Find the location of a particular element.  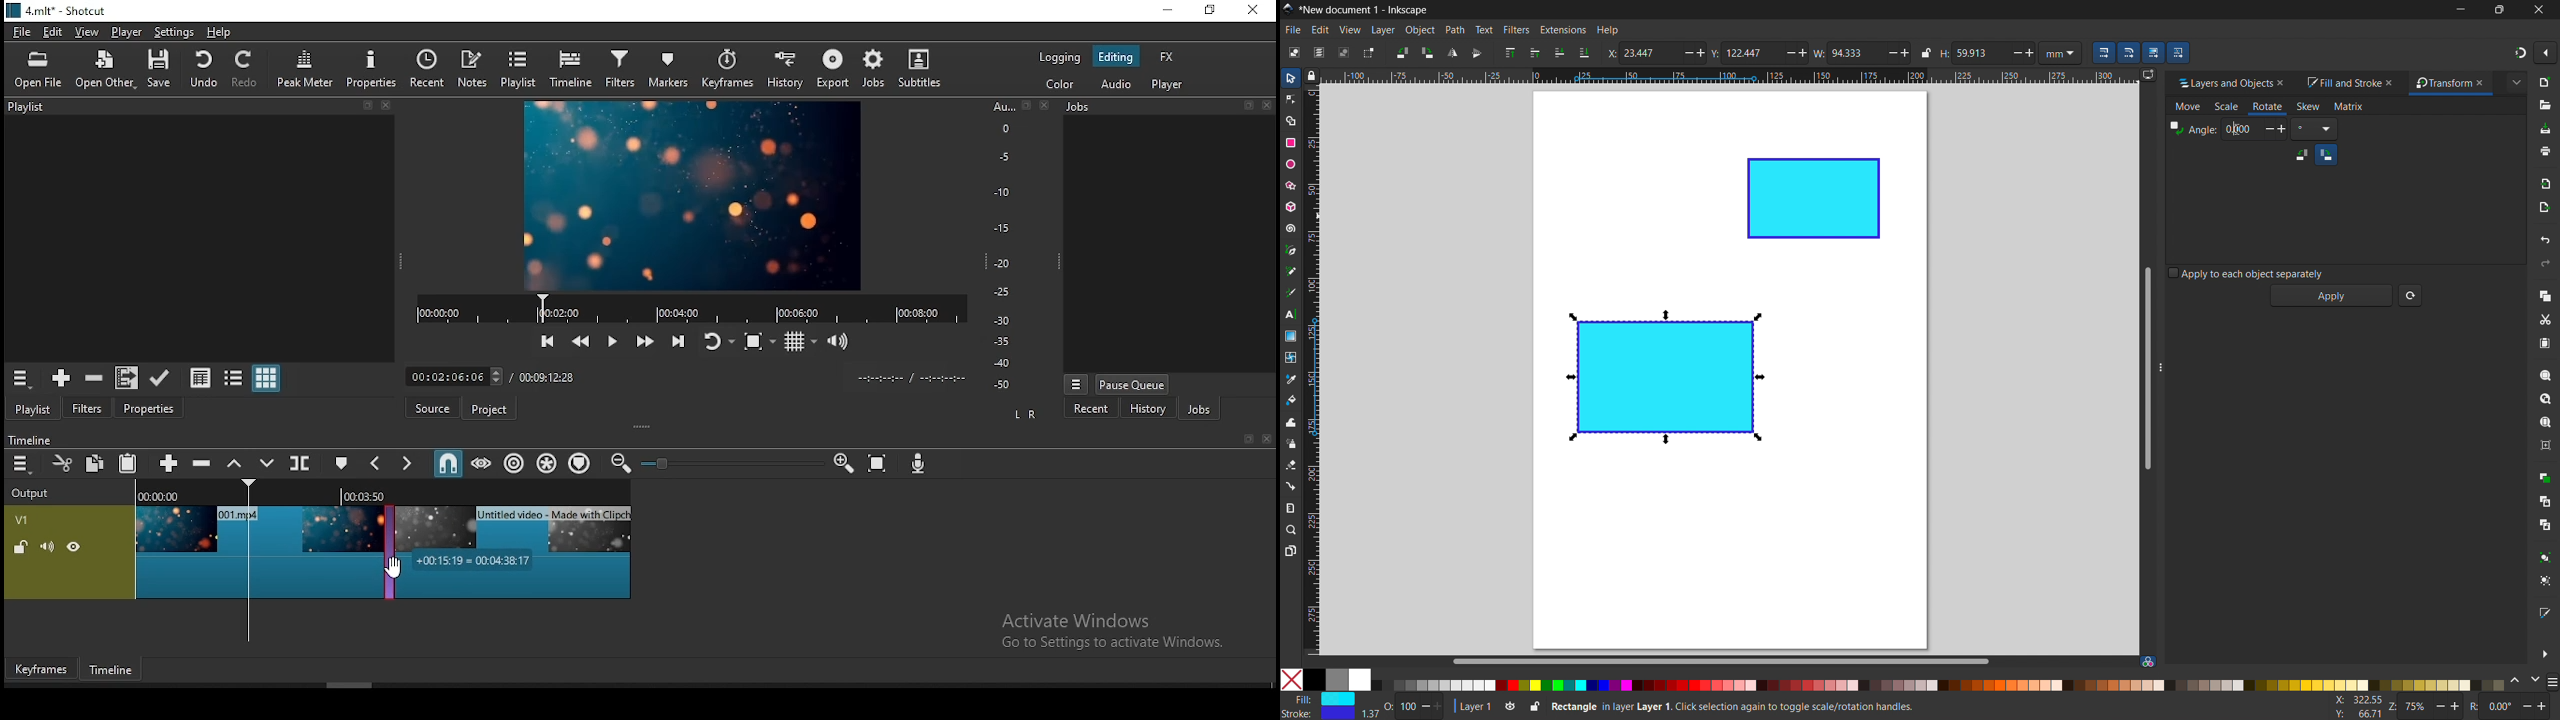

X: 100.77 is located at coordinates (2355, 701).